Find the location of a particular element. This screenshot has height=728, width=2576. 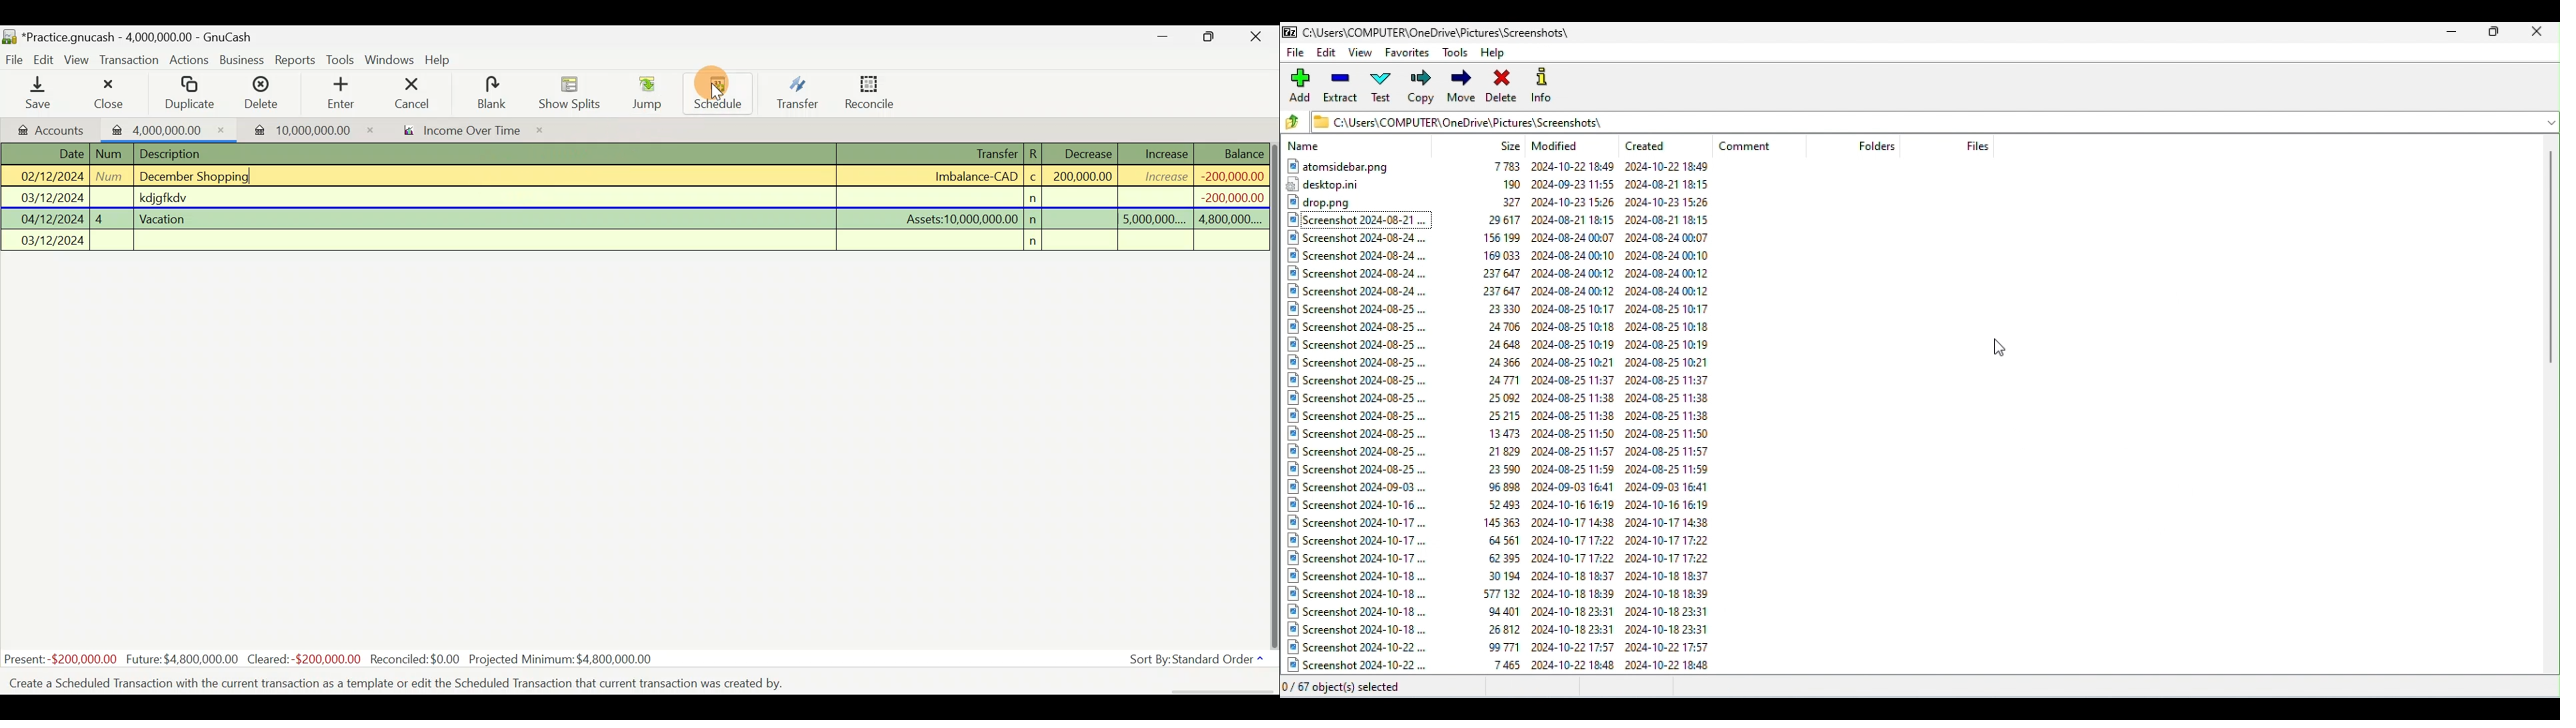

Minimise is located at coordinates (1163, 39).